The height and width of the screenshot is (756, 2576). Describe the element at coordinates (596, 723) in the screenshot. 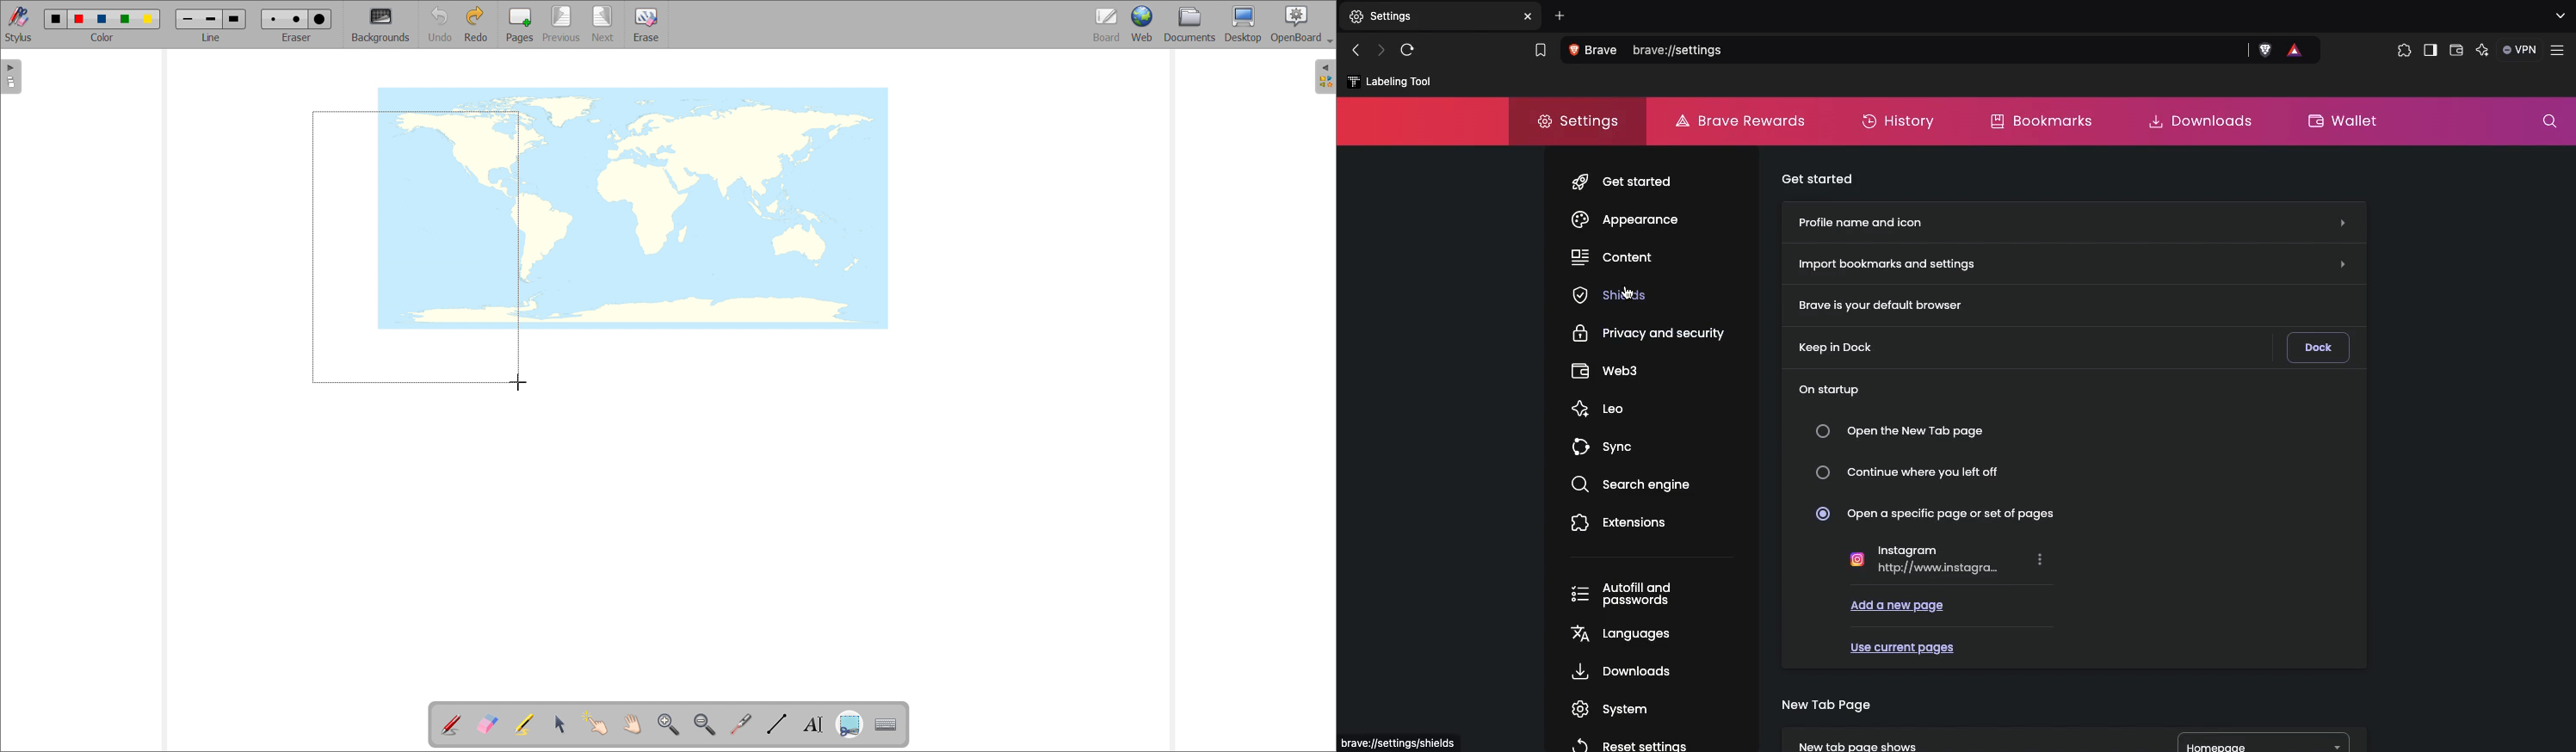

I see `interact with items` at that location.